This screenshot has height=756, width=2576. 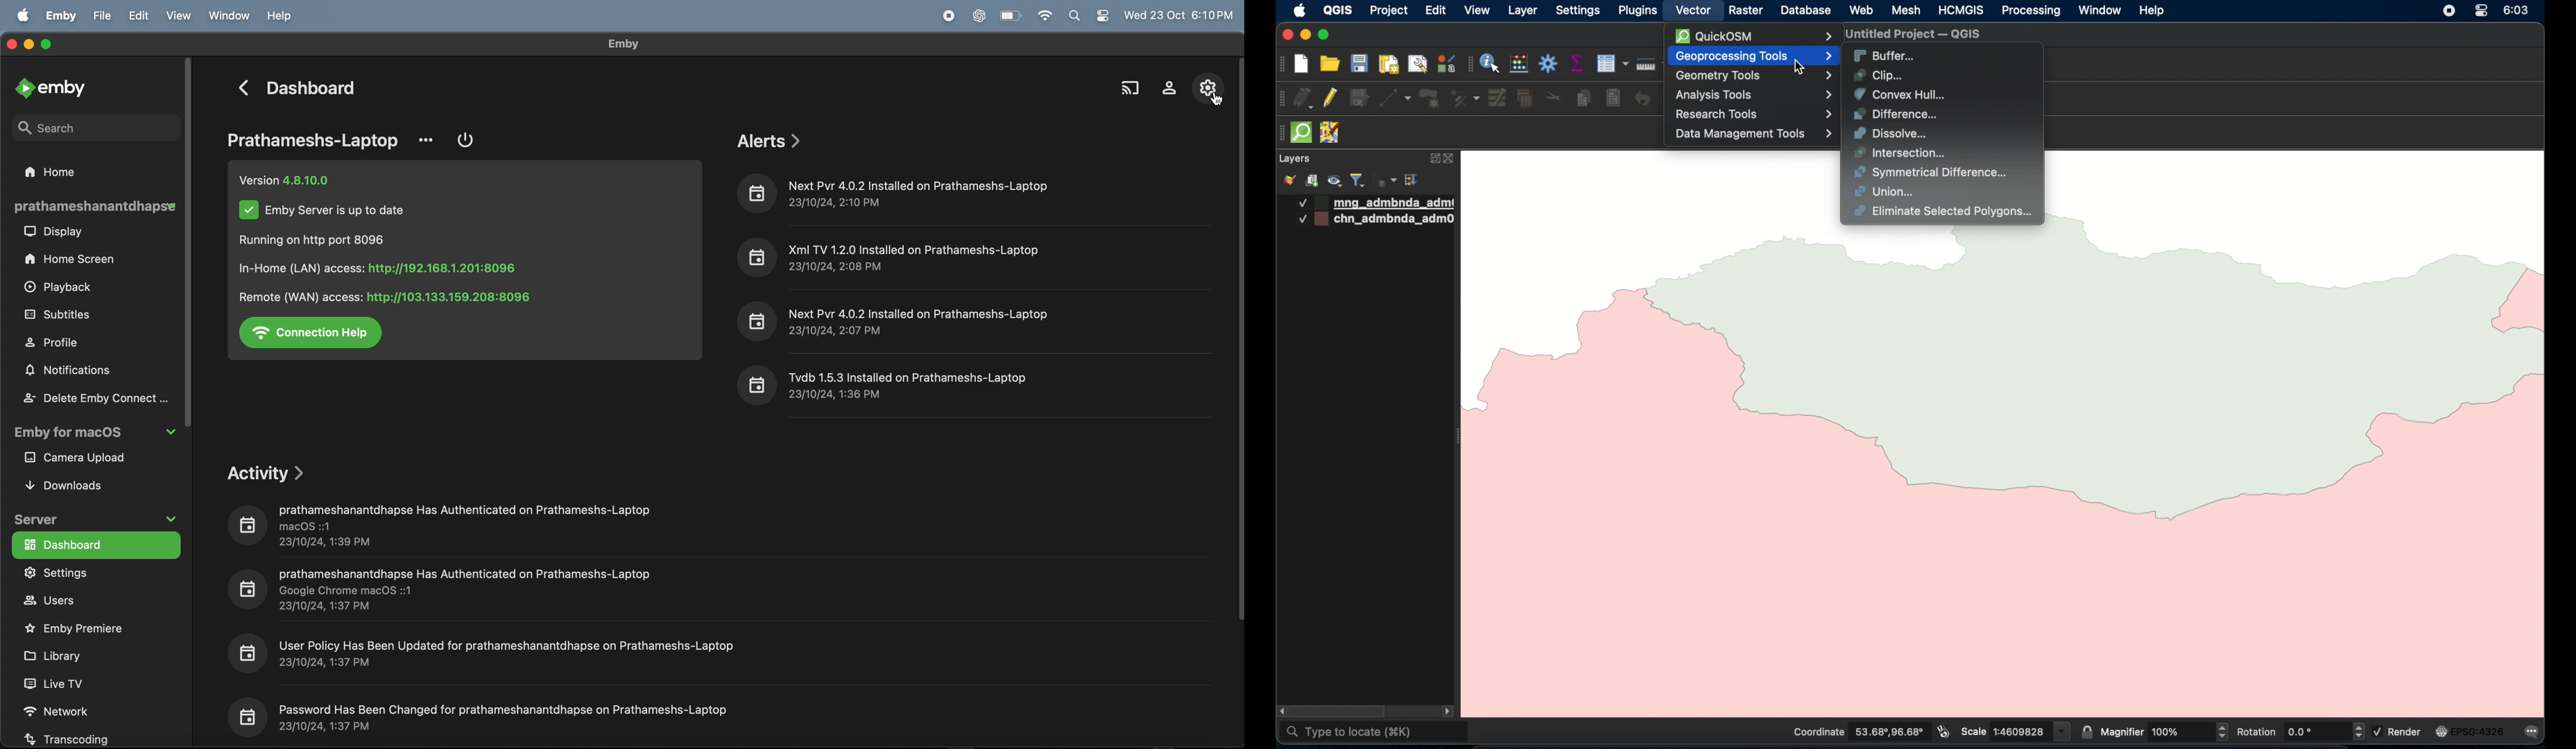 I want to click on profile, so click(x=66, y=340).